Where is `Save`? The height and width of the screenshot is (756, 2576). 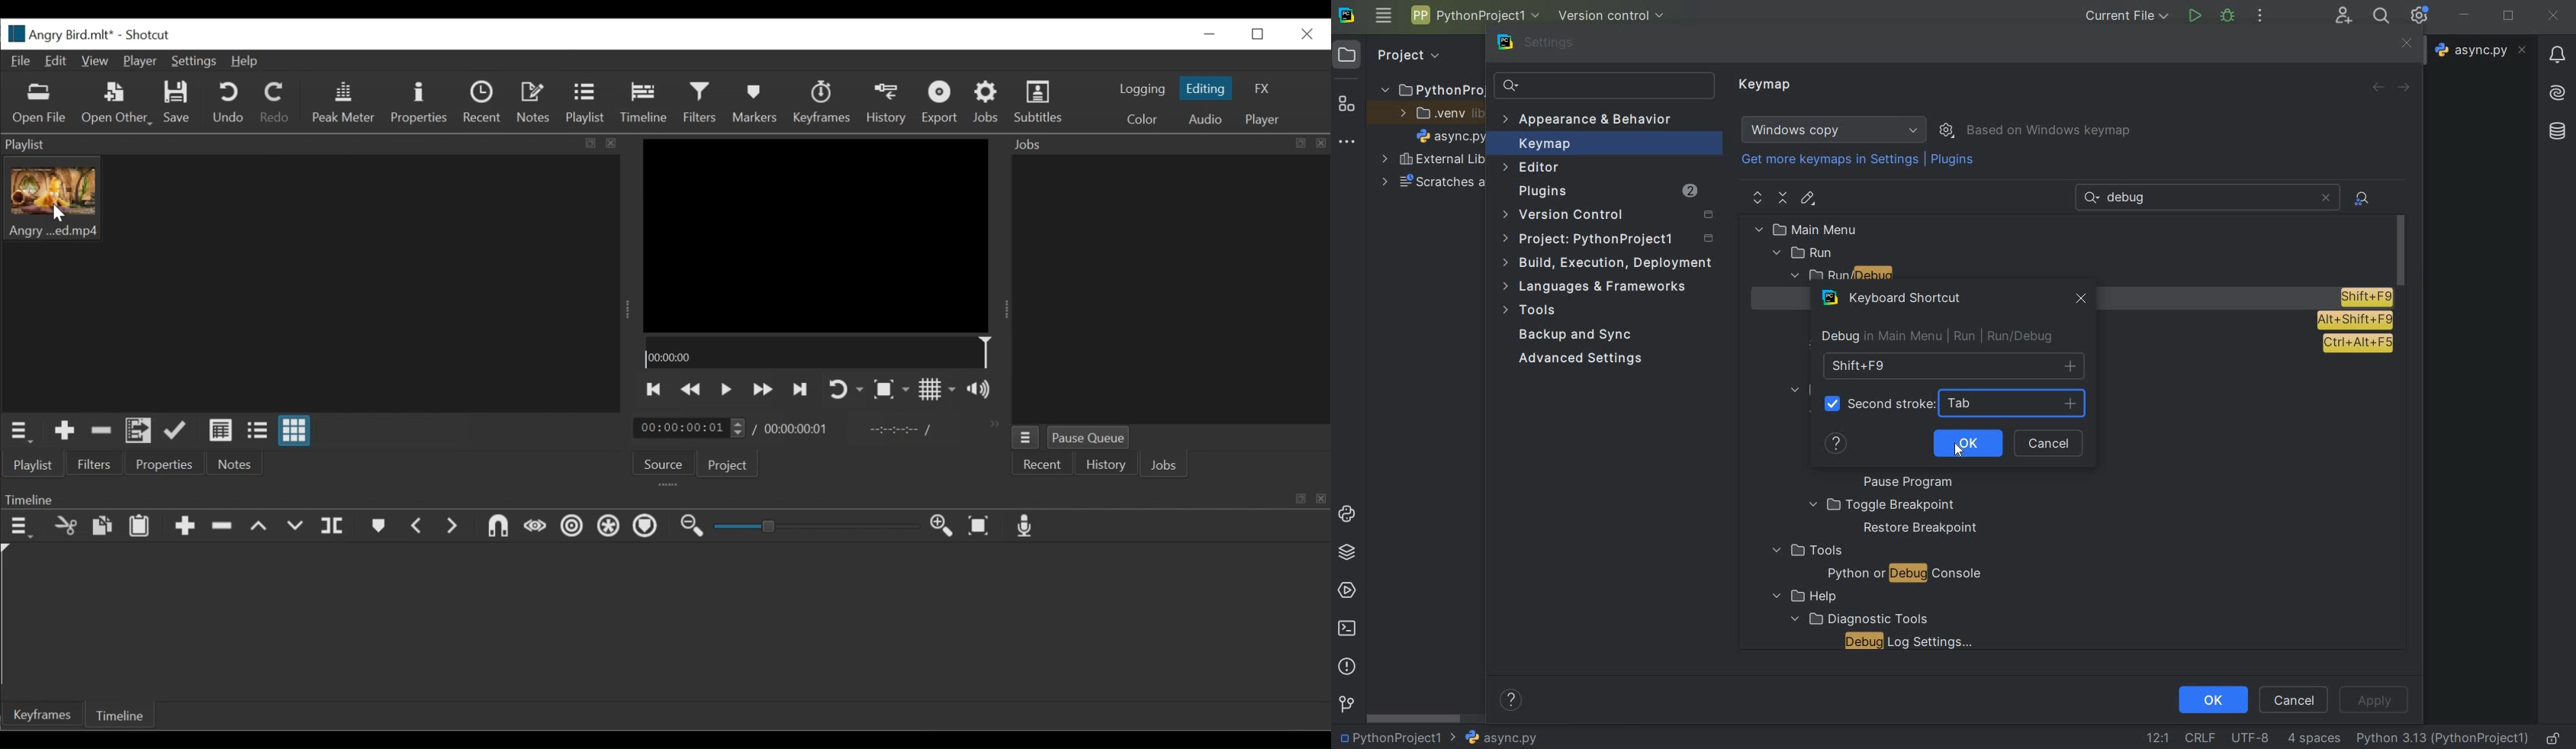 Save is located at coordinates (178, 102).